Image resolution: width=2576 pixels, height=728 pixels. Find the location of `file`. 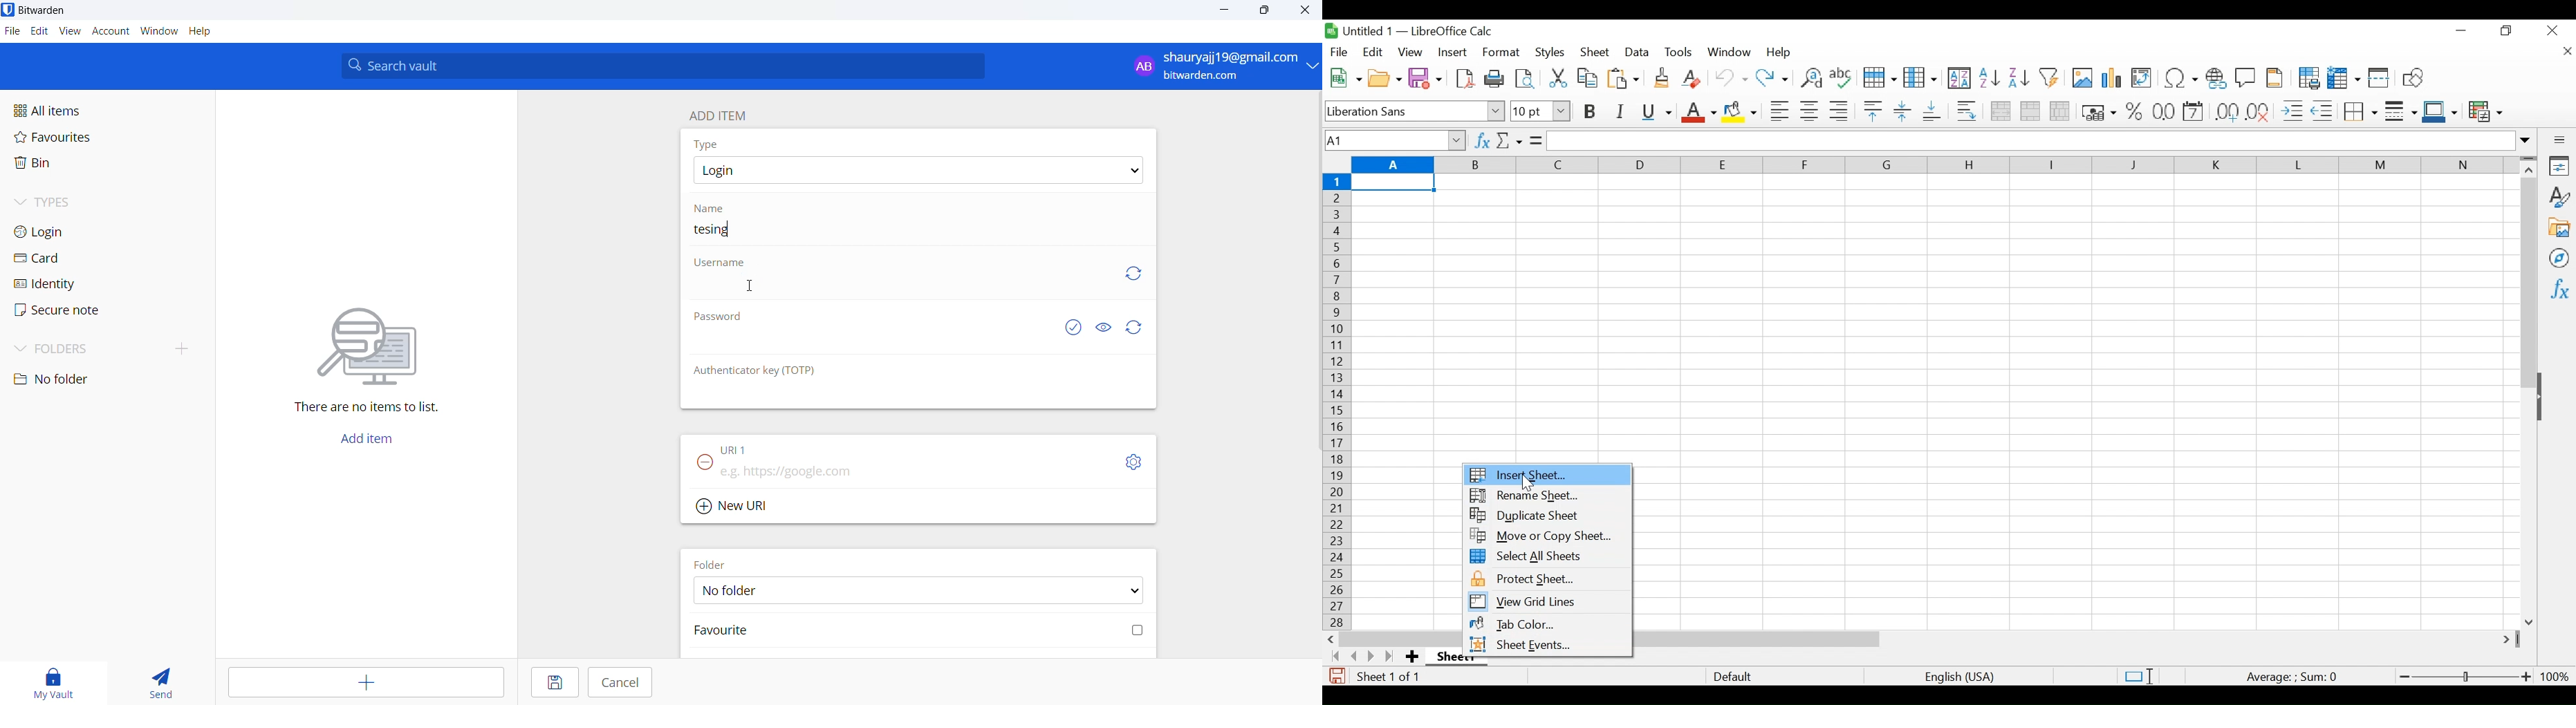

file is located at coordinates (12, 32).